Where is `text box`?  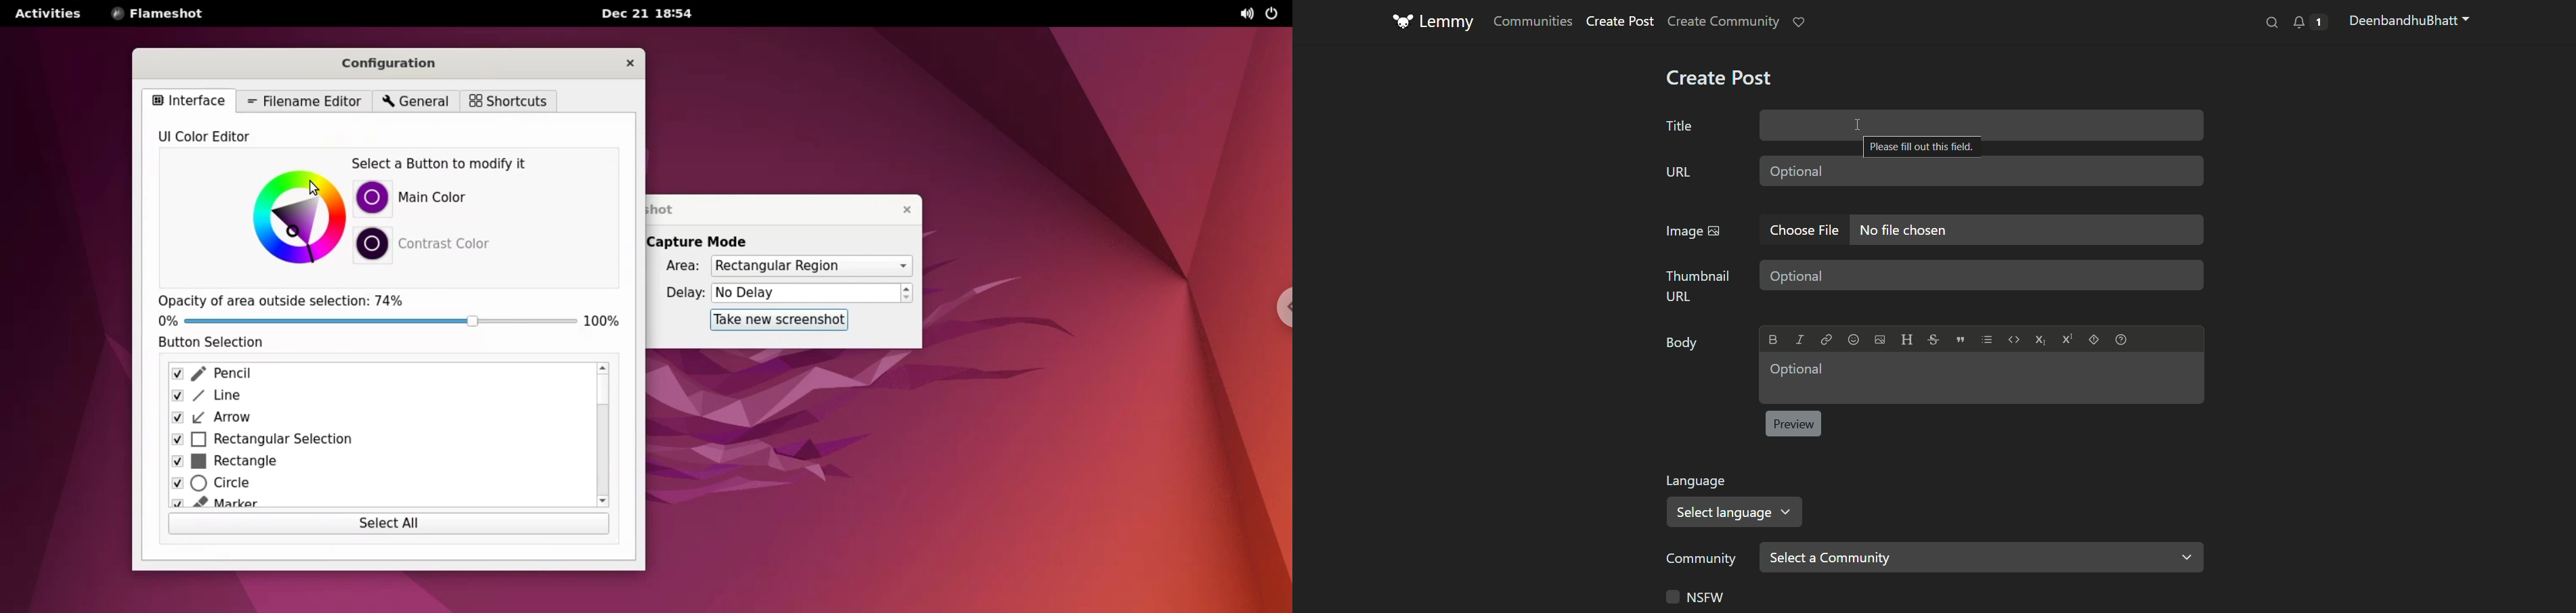
text box is located at coordinates (1981, 124).